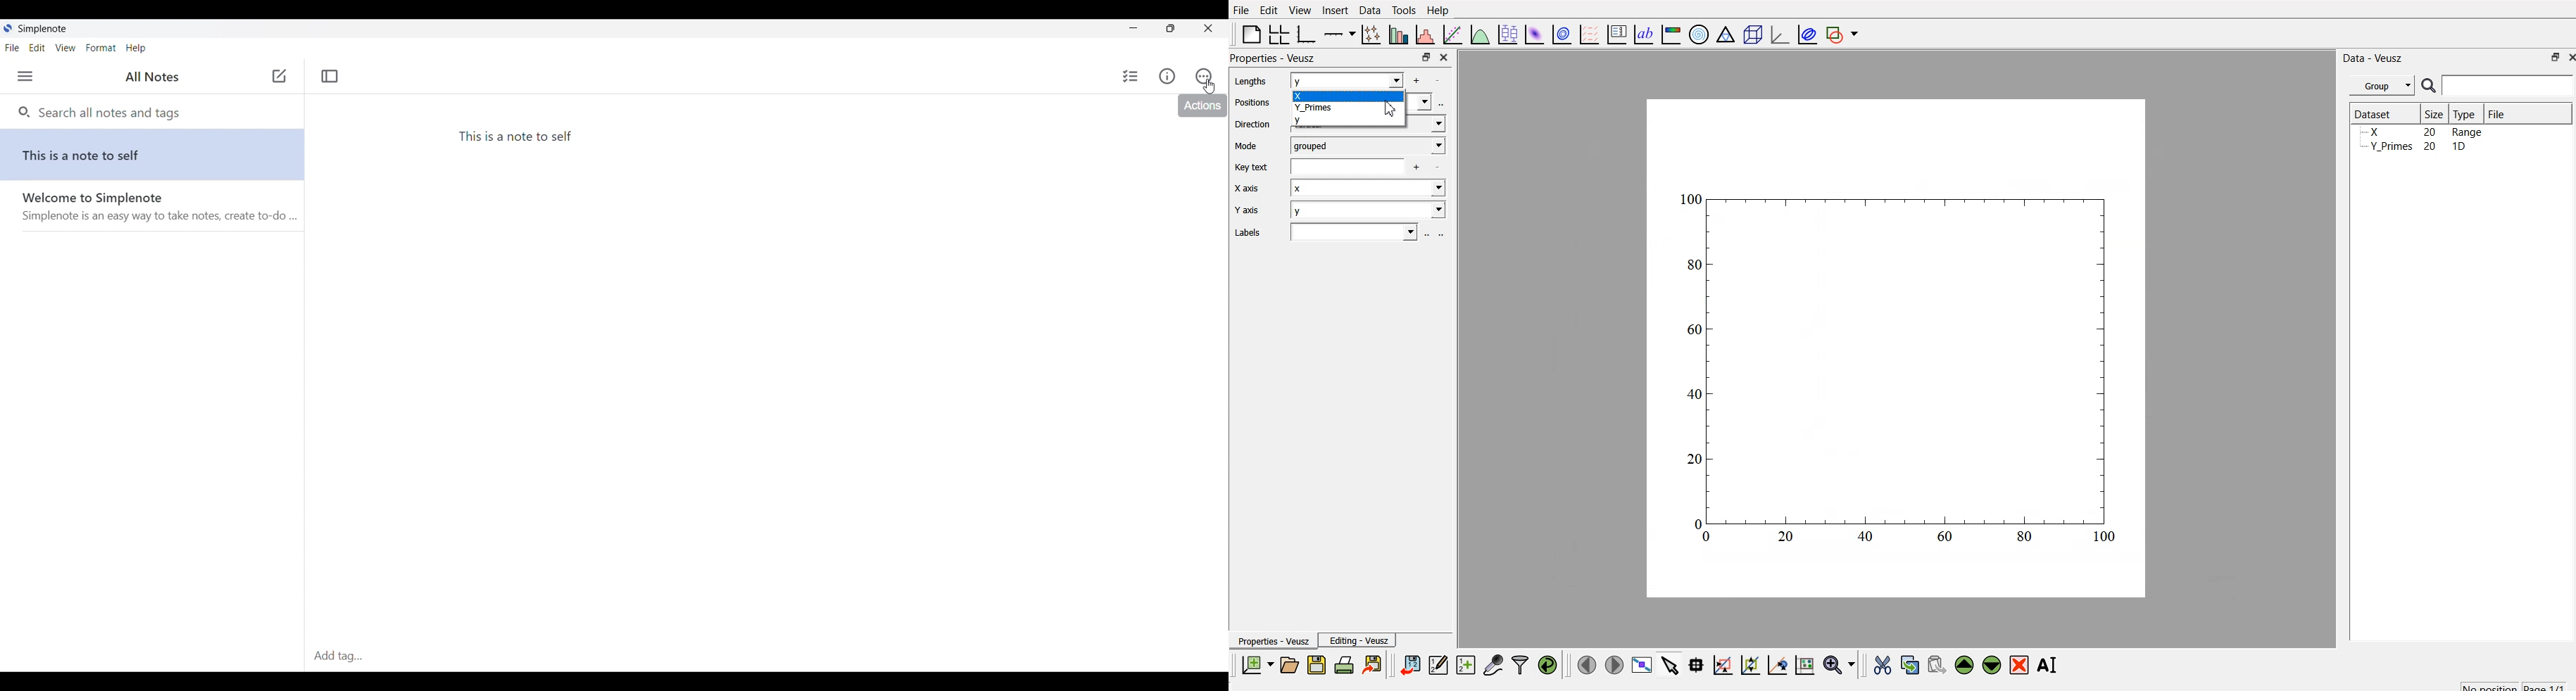  What do you see at coordinates (25, 76) in the screenshot?
I see `Menu` at bounding box center [25, 76].